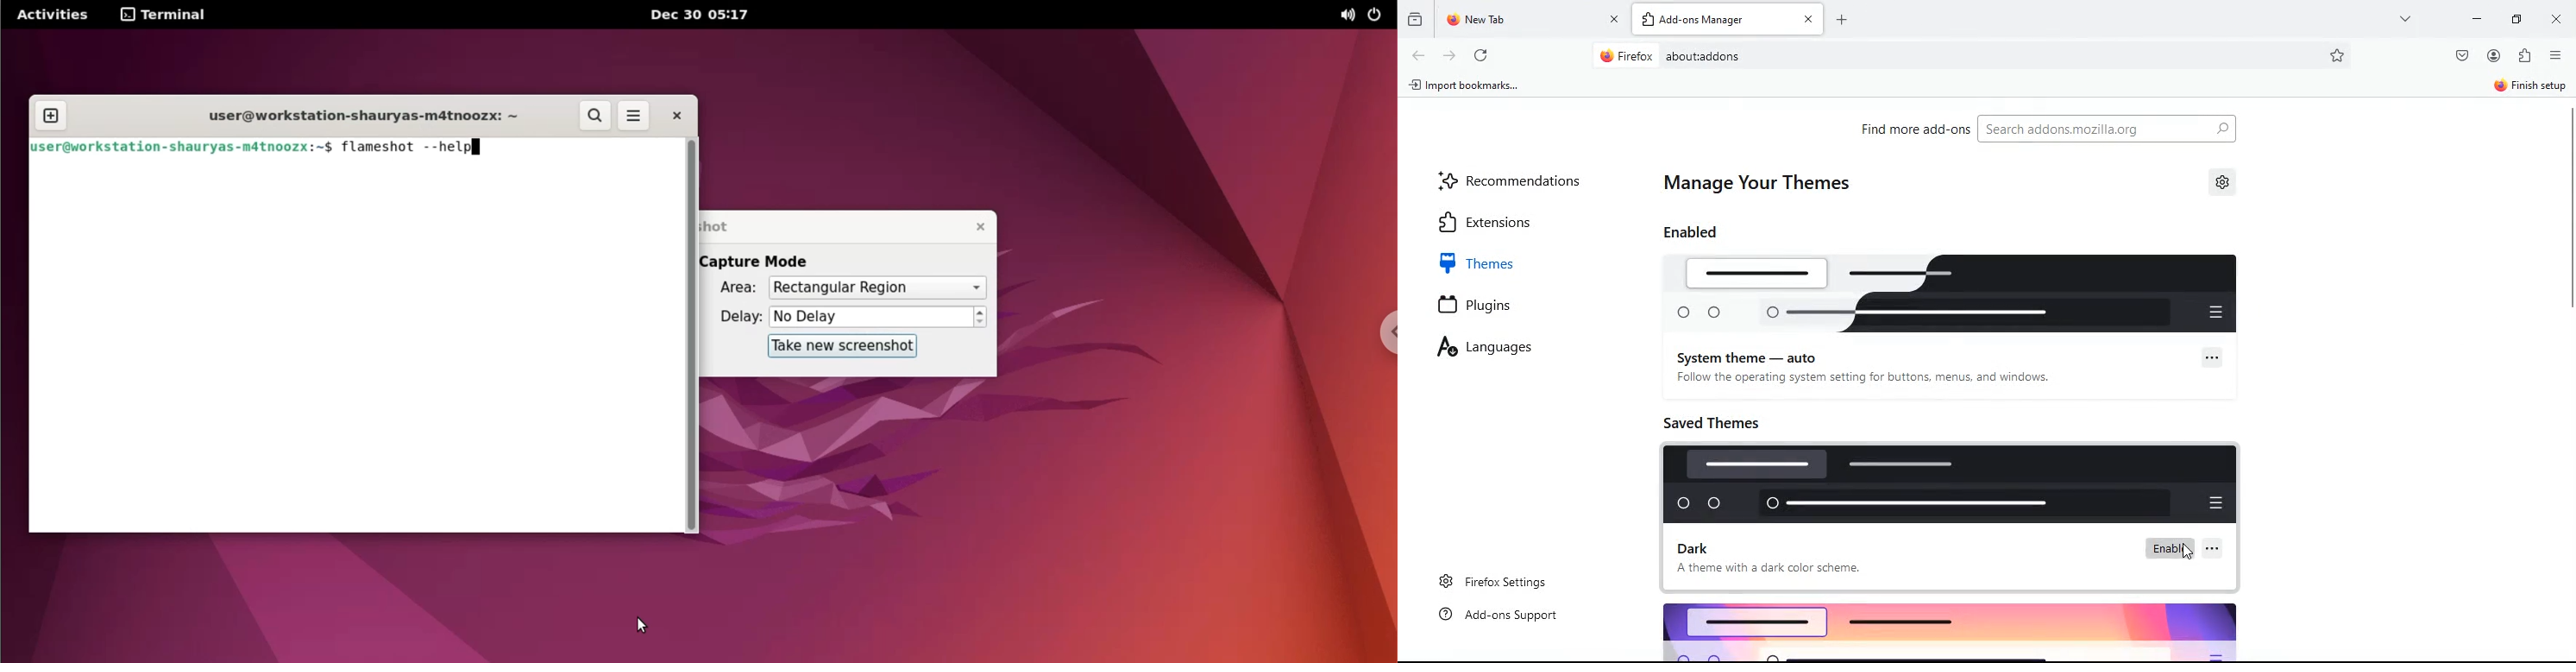  I want to click on more, so click(2219, 552).